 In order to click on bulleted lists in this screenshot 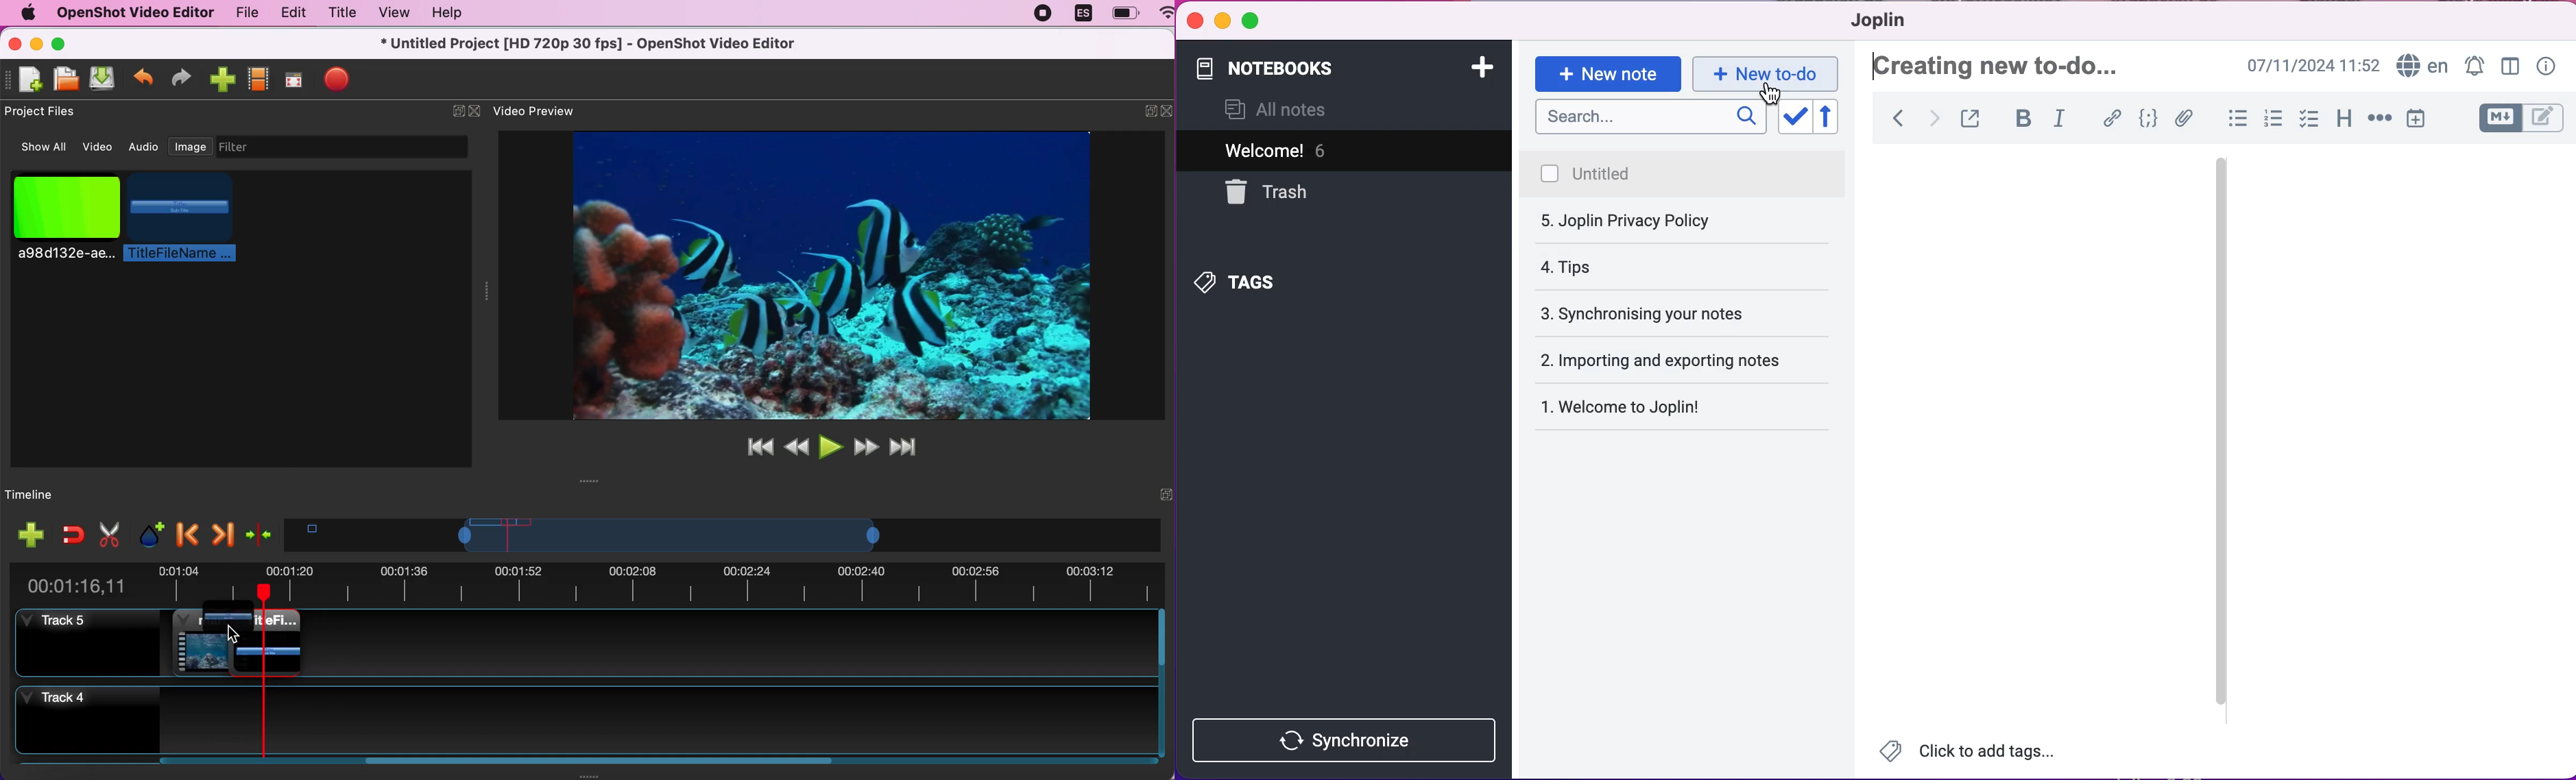, I will do `click(2235, 122)`.